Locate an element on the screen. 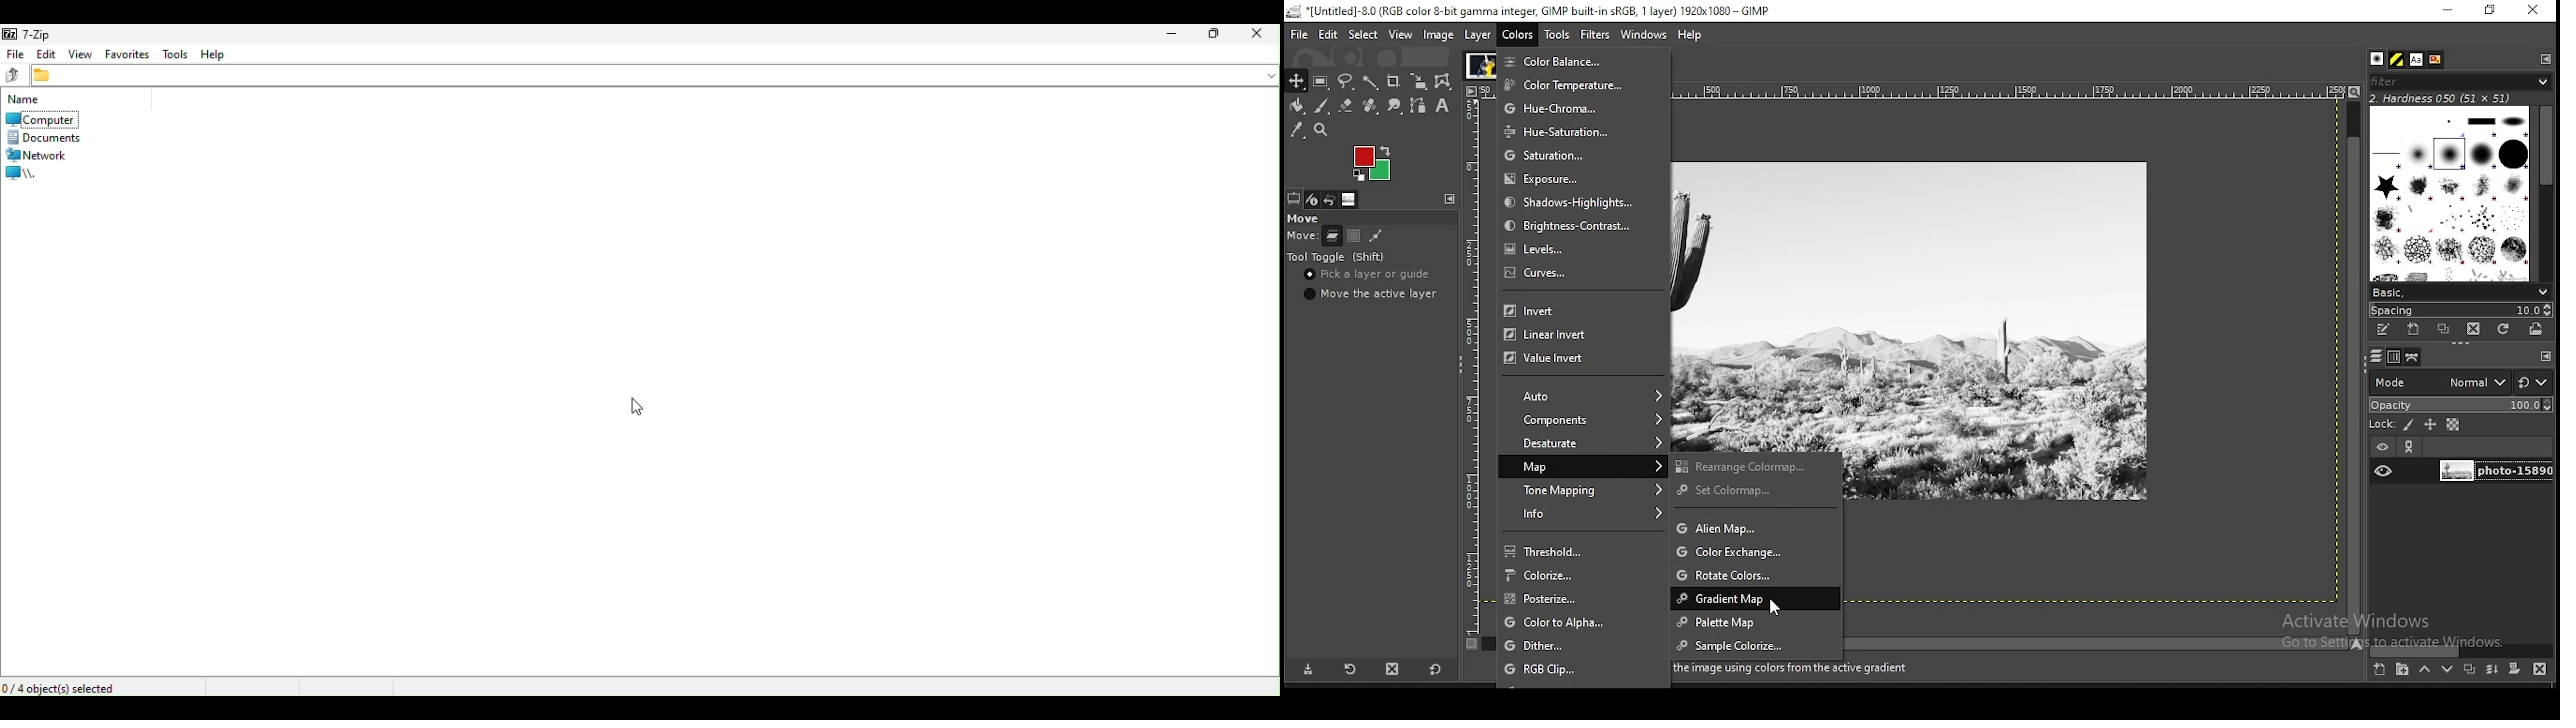 The image size is (2576, 728). Close  is located at coordinates (1262, 34).